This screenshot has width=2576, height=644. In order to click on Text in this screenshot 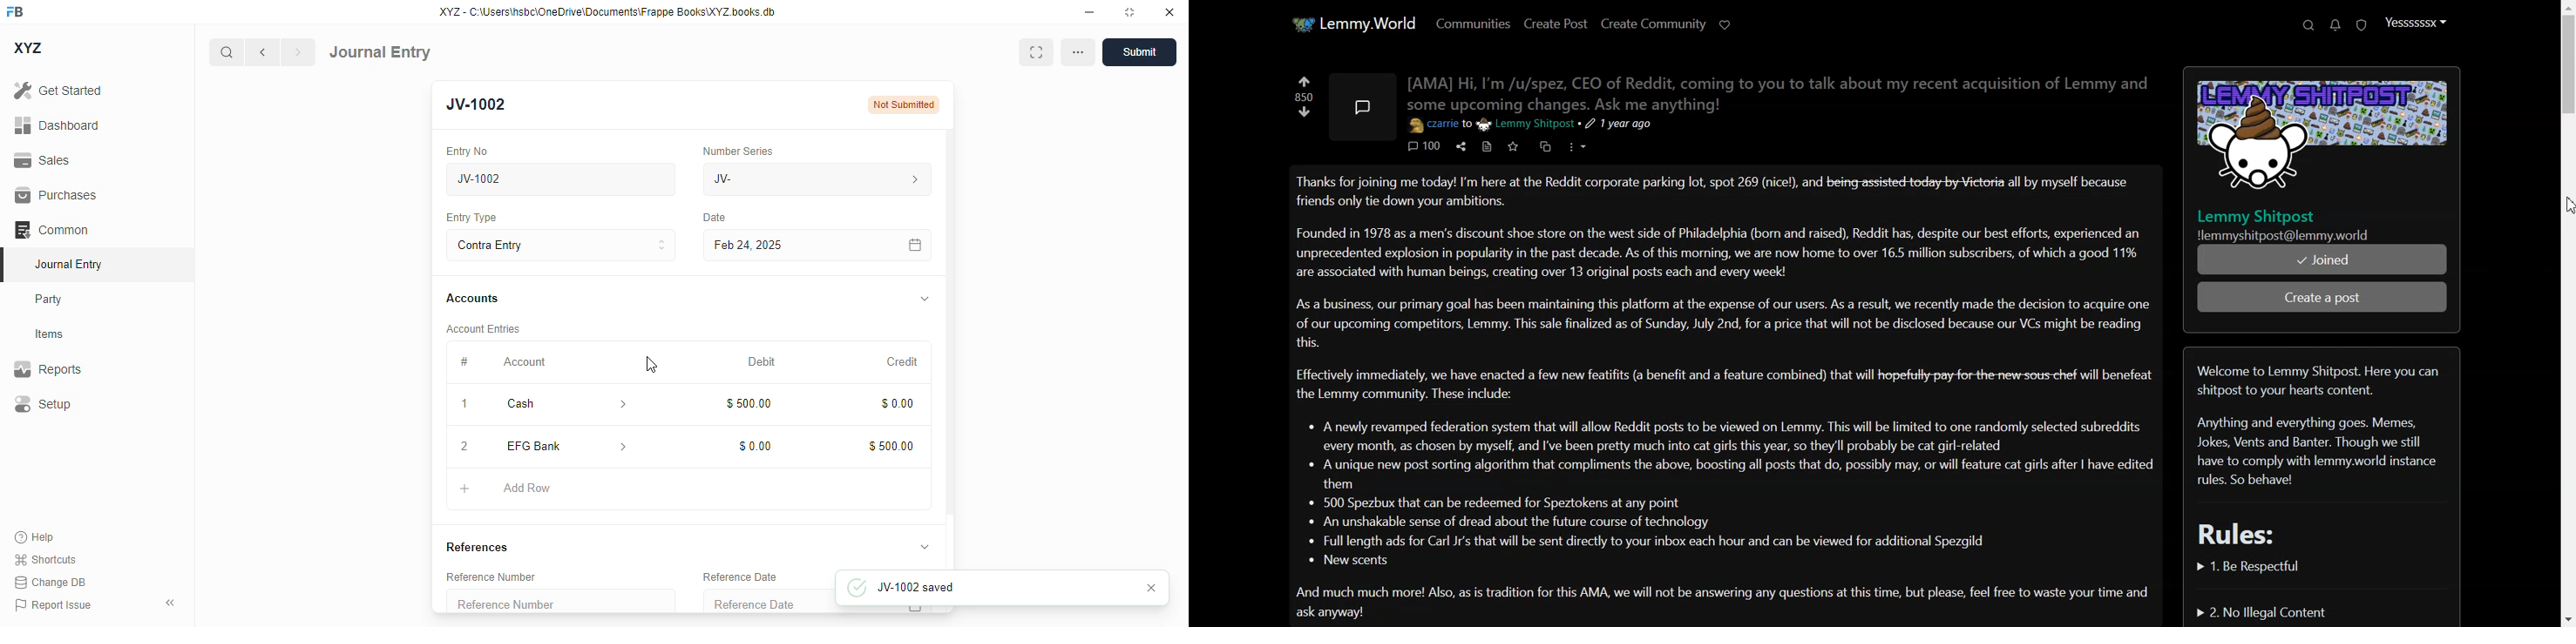, I will do `click(1781, 90)`.